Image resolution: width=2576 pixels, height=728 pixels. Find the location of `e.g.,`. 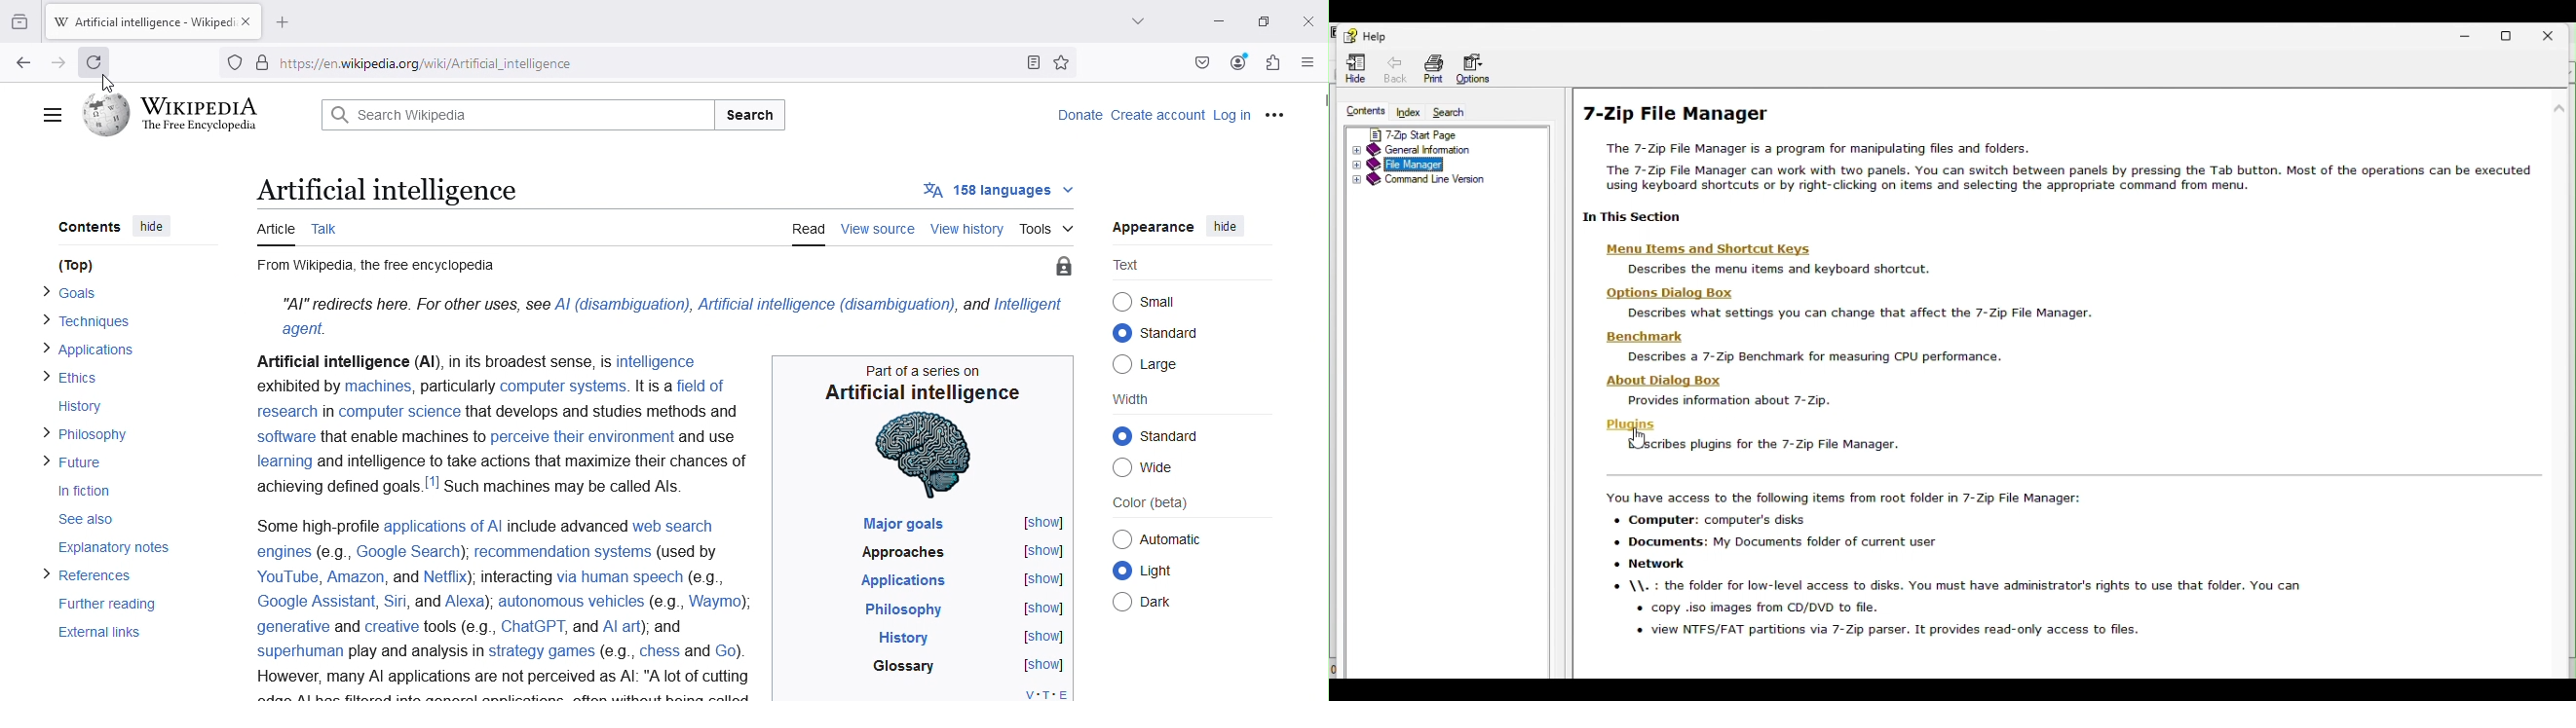

e.g., is located at coordinates (665, 603).